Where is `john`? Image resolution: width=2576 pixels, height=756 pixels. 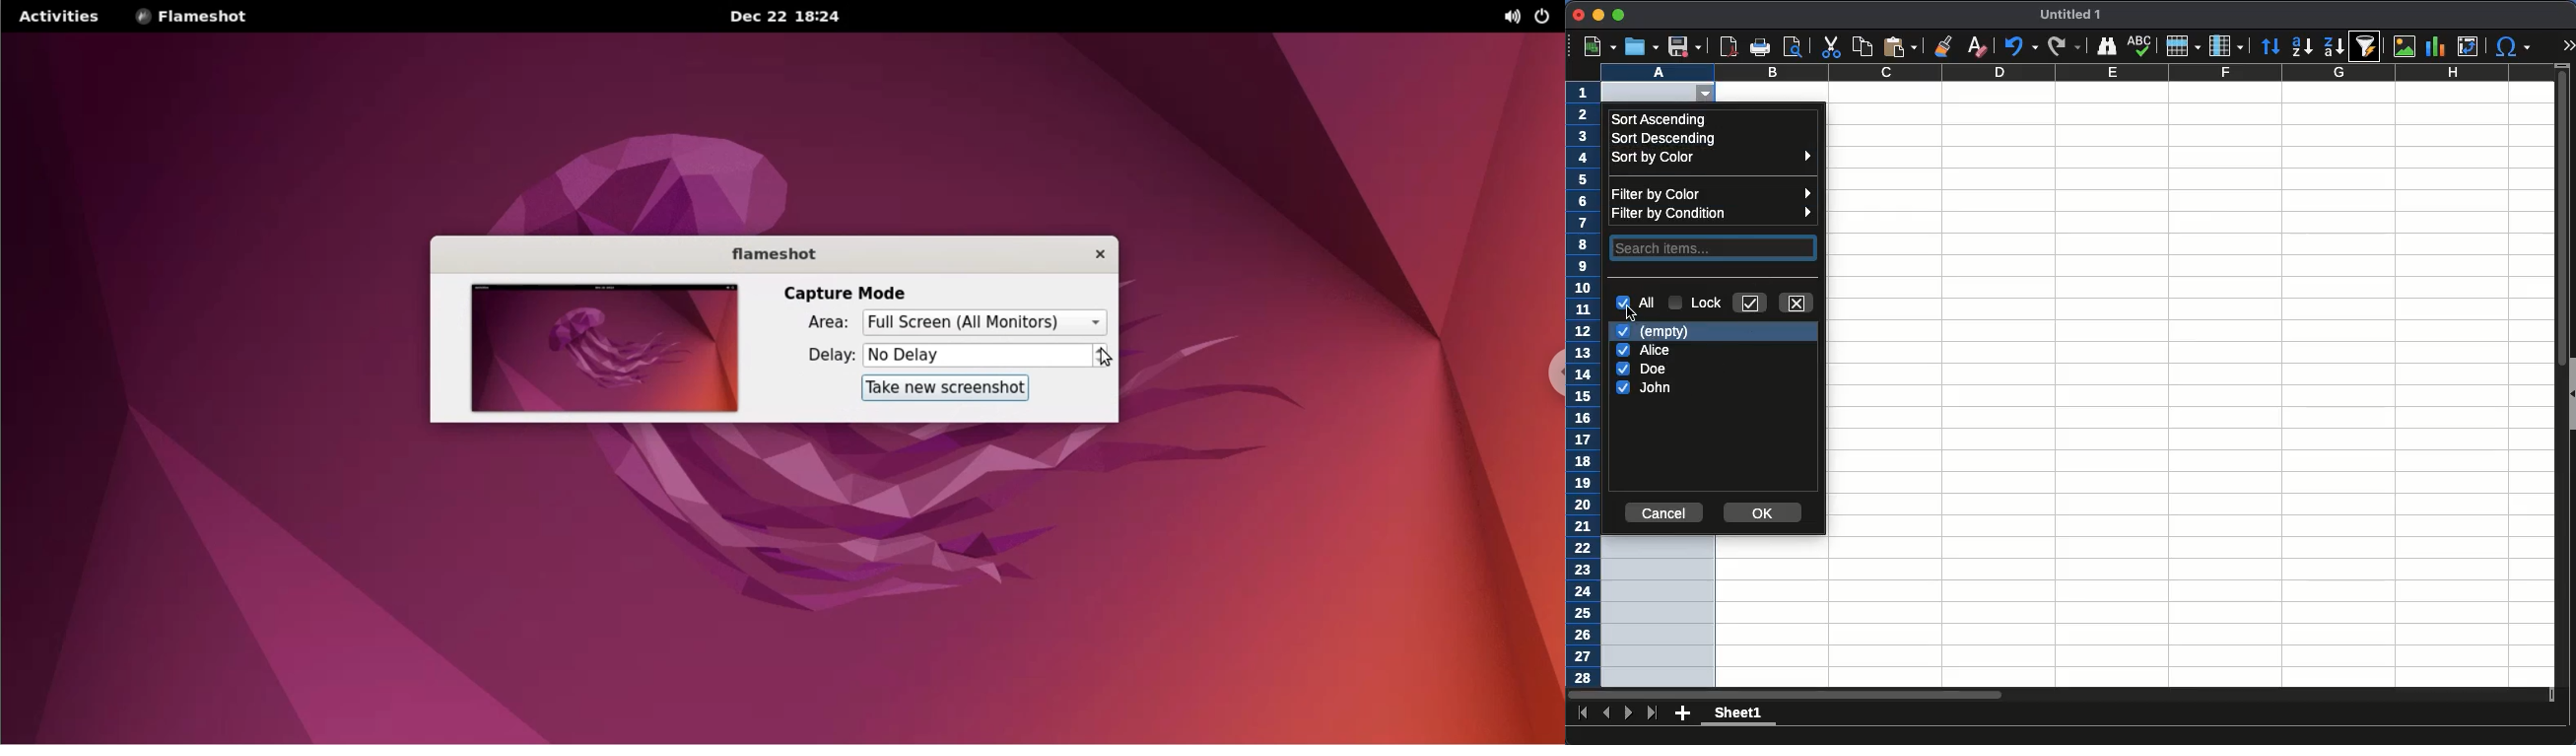
john is located at coordinates (1644, 388).